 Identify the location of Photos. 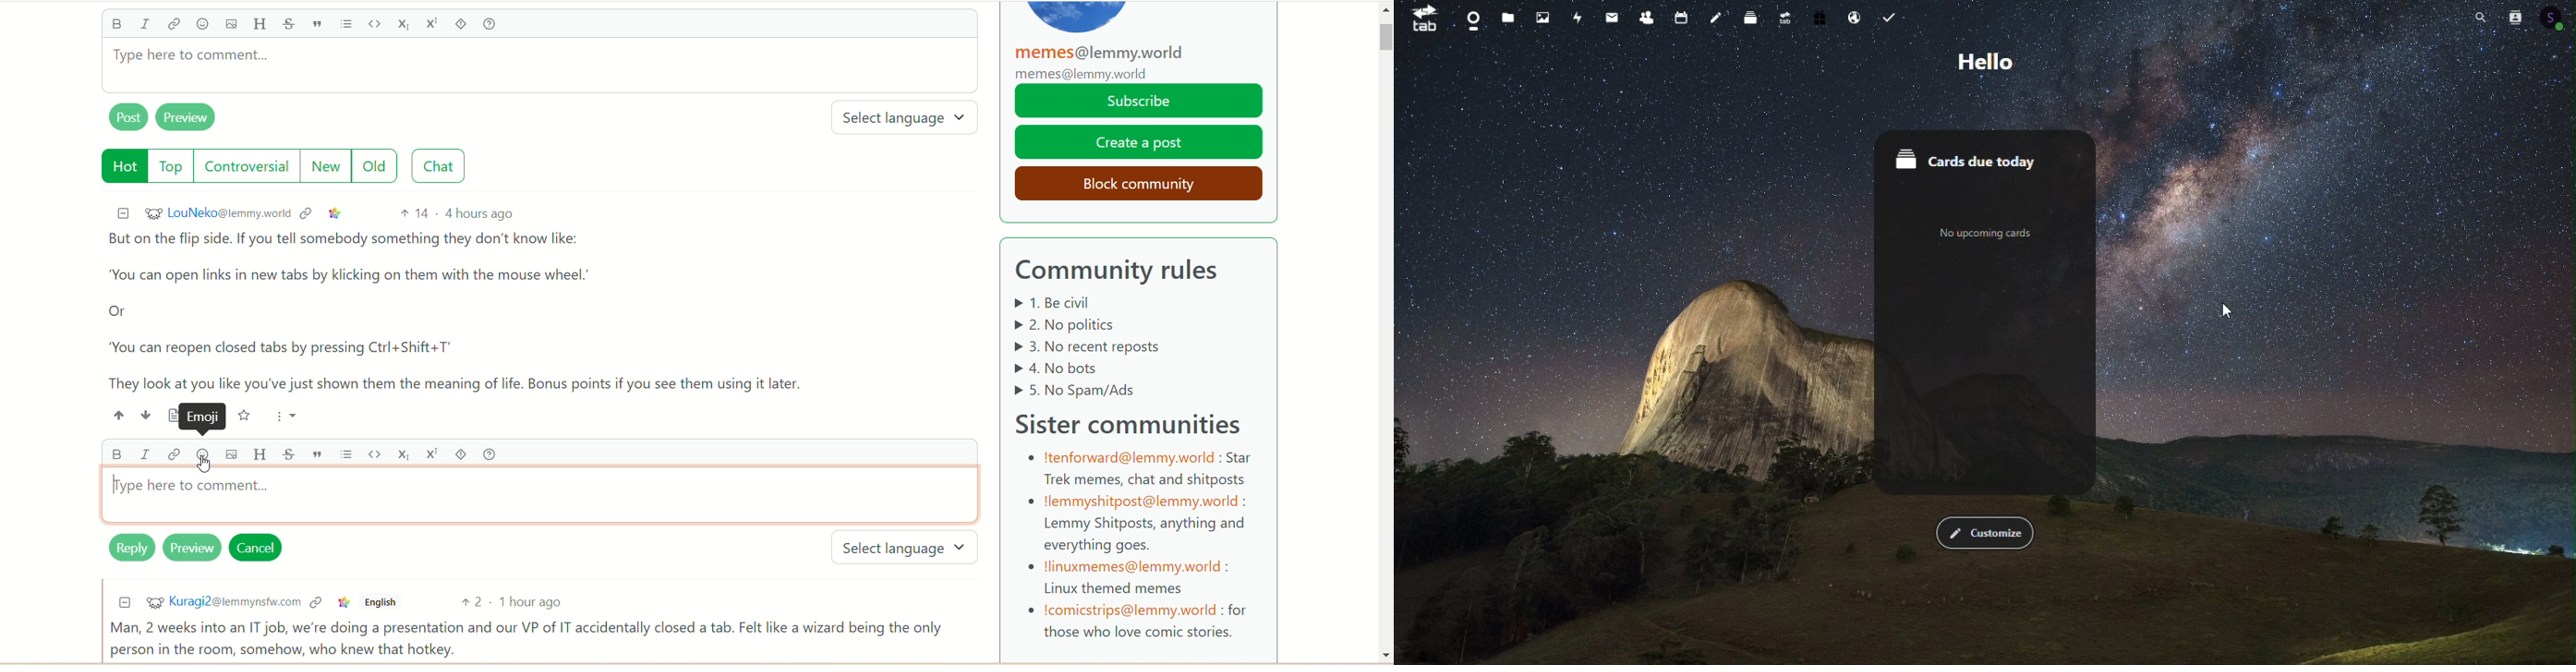
(1542, 18).